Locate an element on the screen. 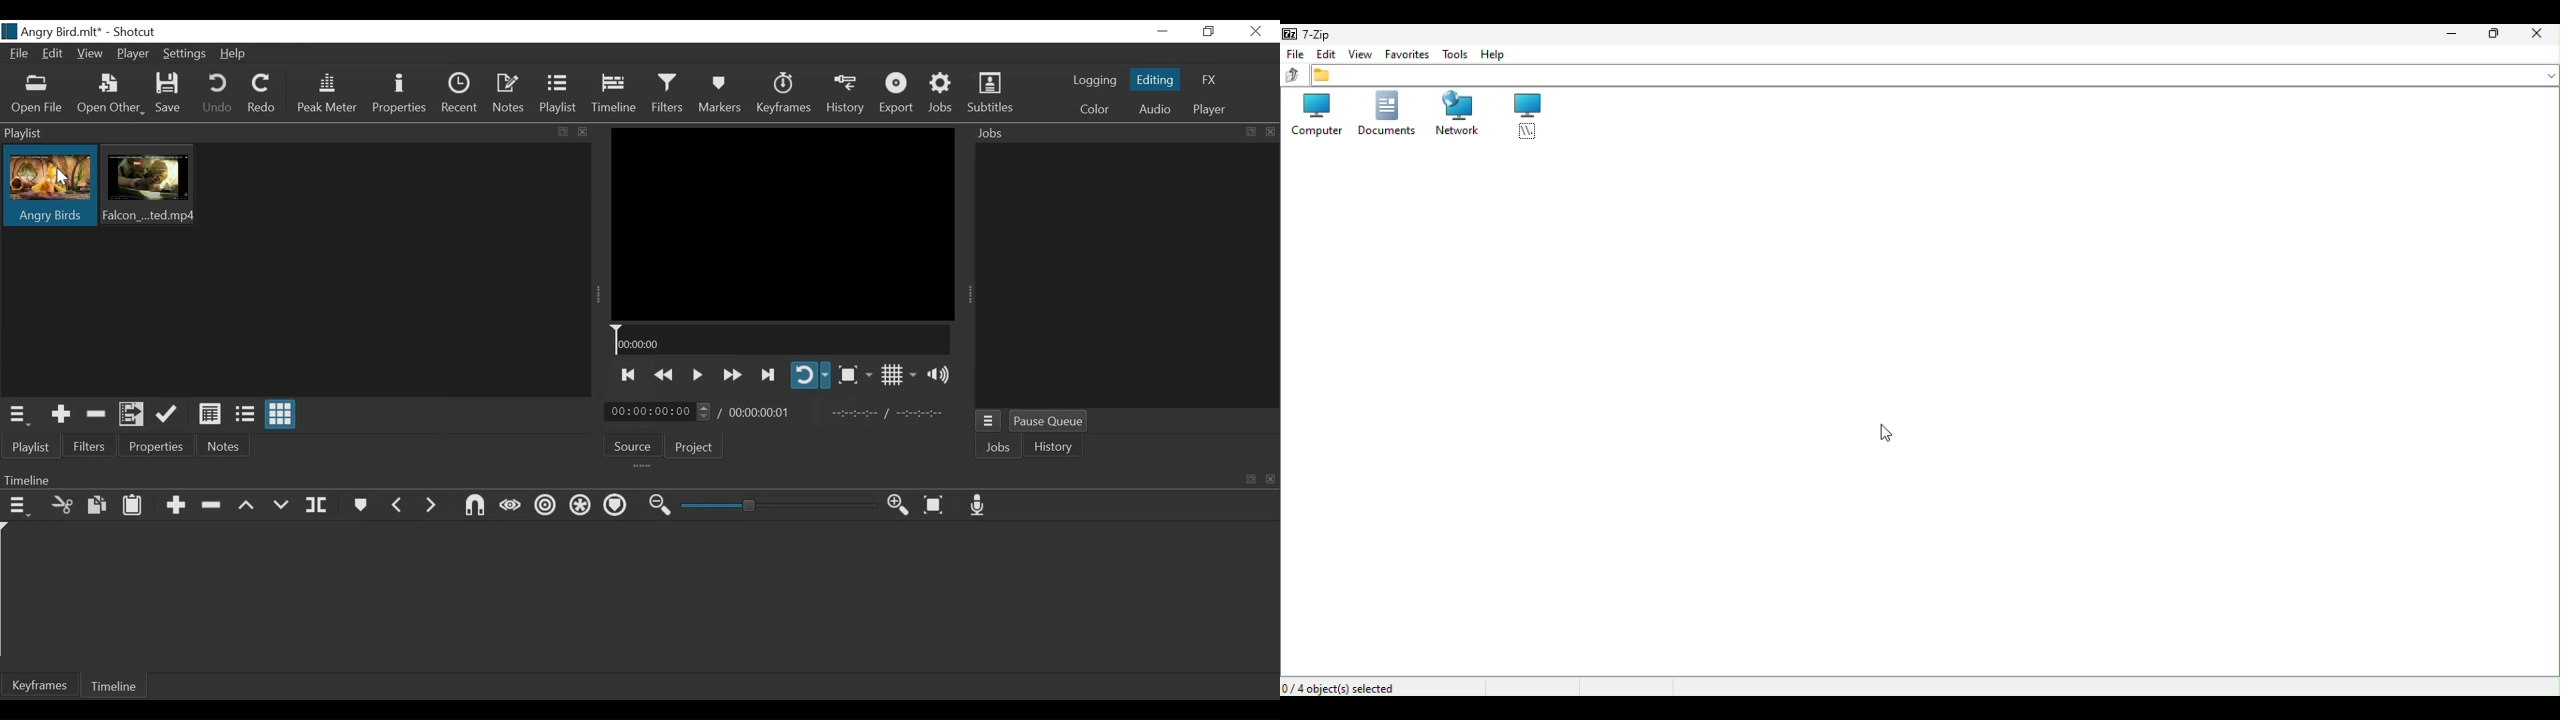 This screenshot has height=728, width=2576. Play quickly forward is located at coordinates (731, 373).